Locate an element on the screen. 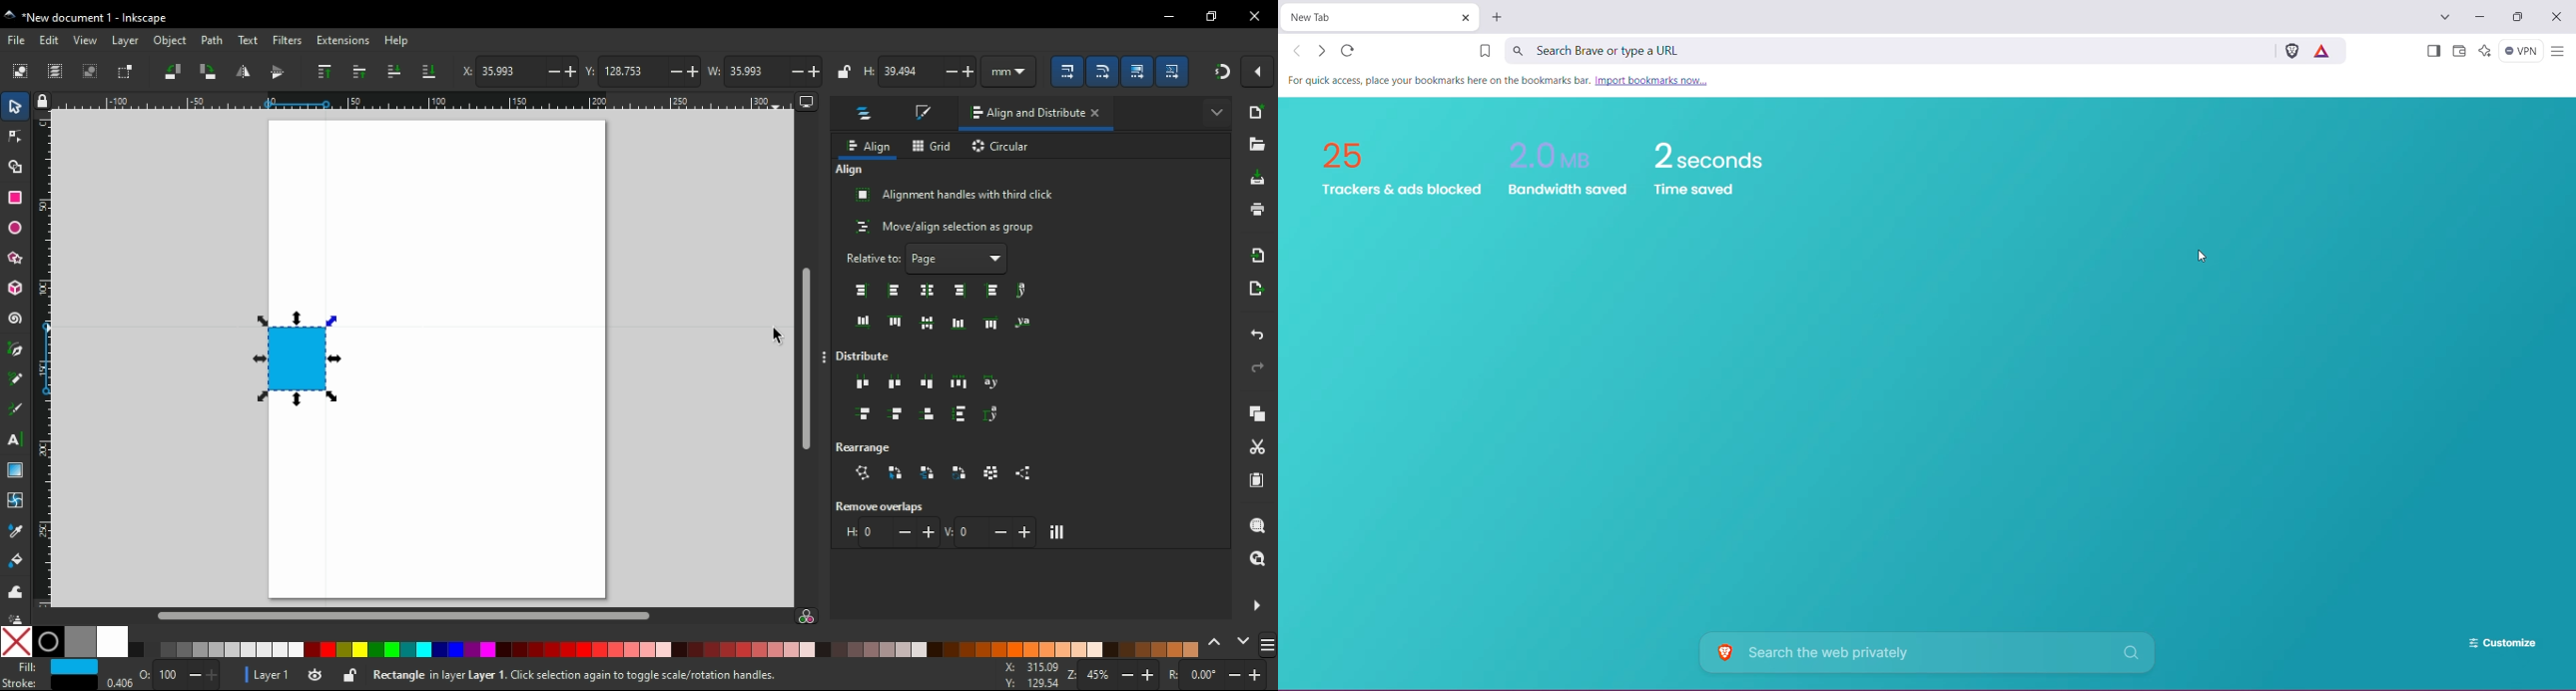  scroll bar is located at coordinates (417, 615).